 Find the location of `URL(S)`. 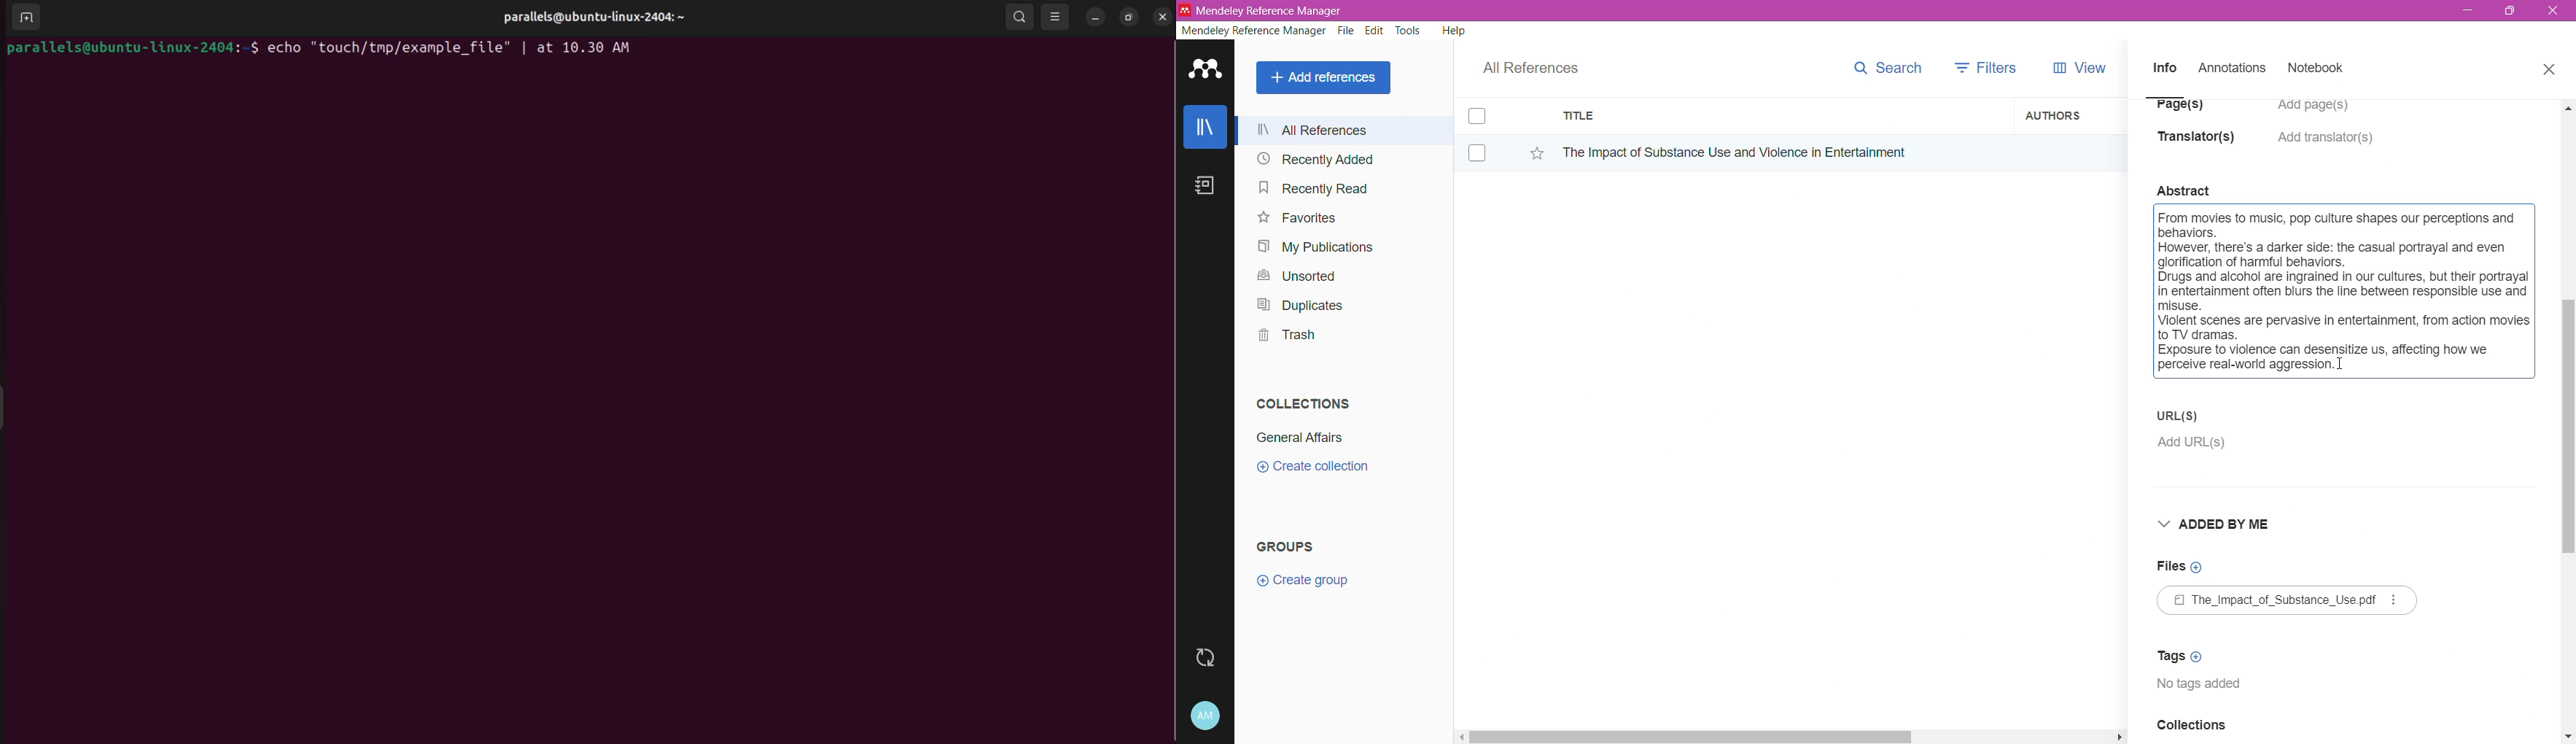

URL(S) is located at coordinates (2181, 415).